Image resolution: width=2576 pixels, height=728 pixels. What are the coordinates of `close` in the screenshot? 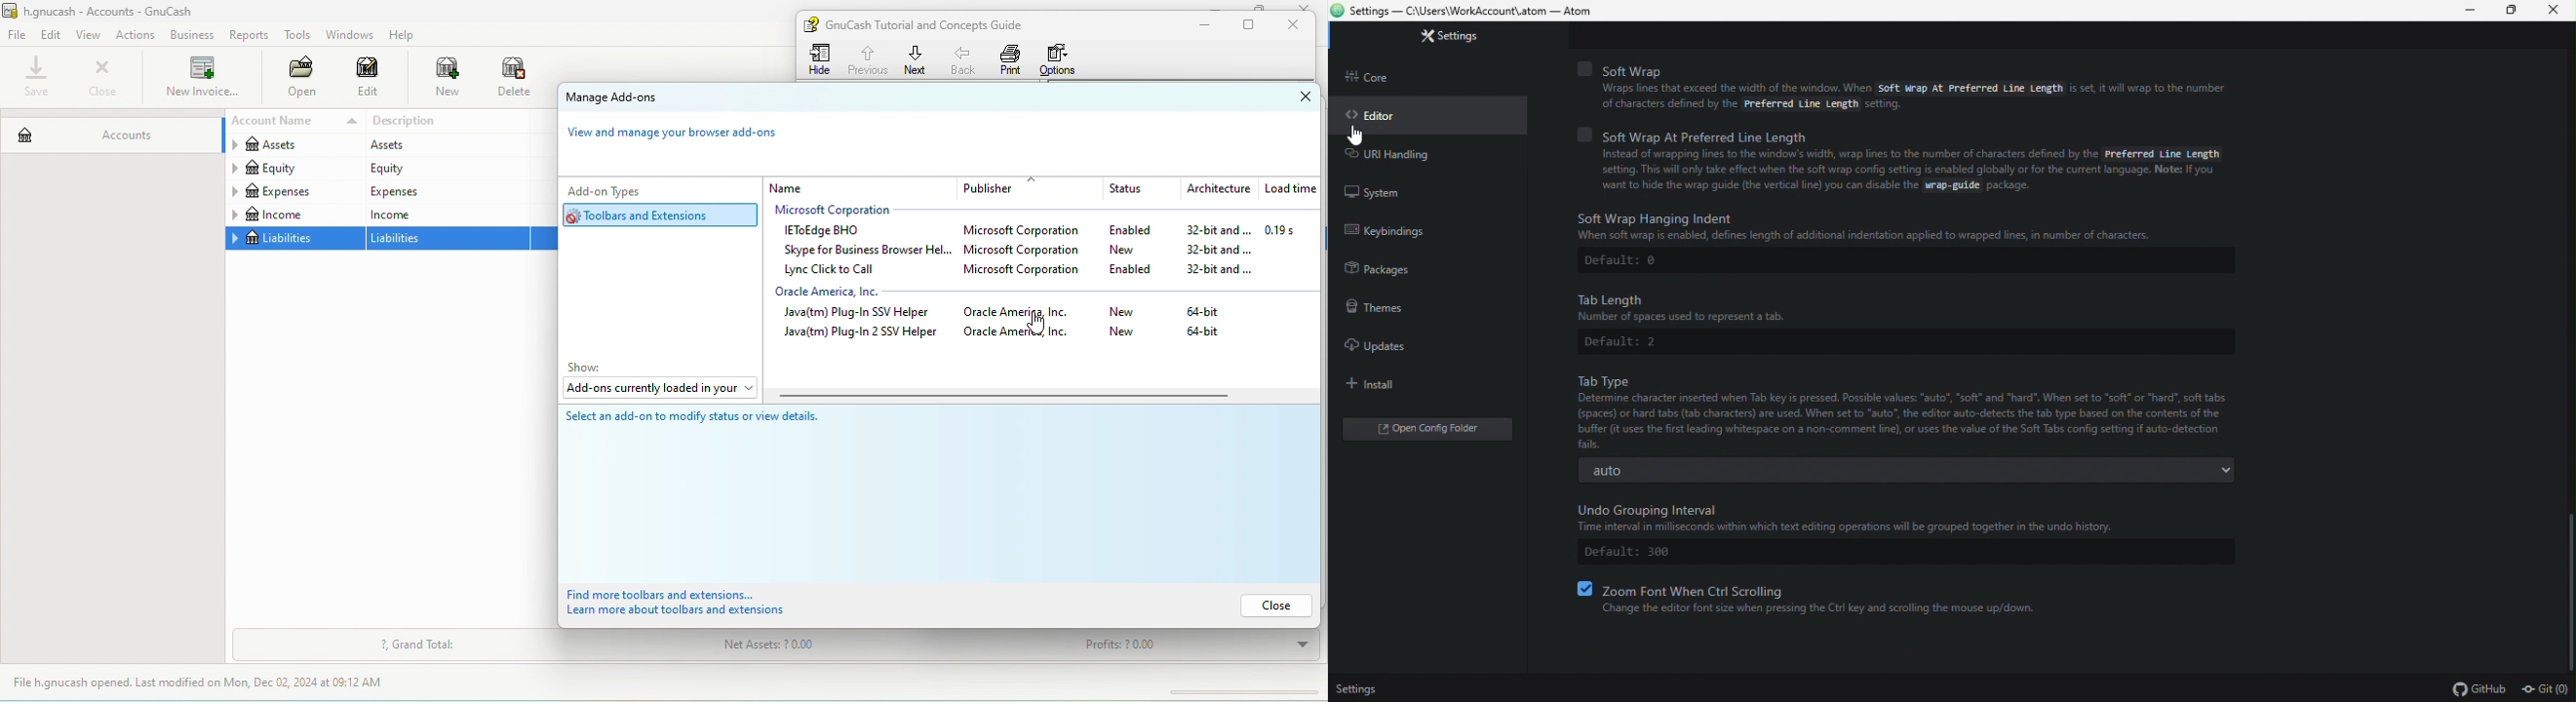 It's located at (1288, 97).